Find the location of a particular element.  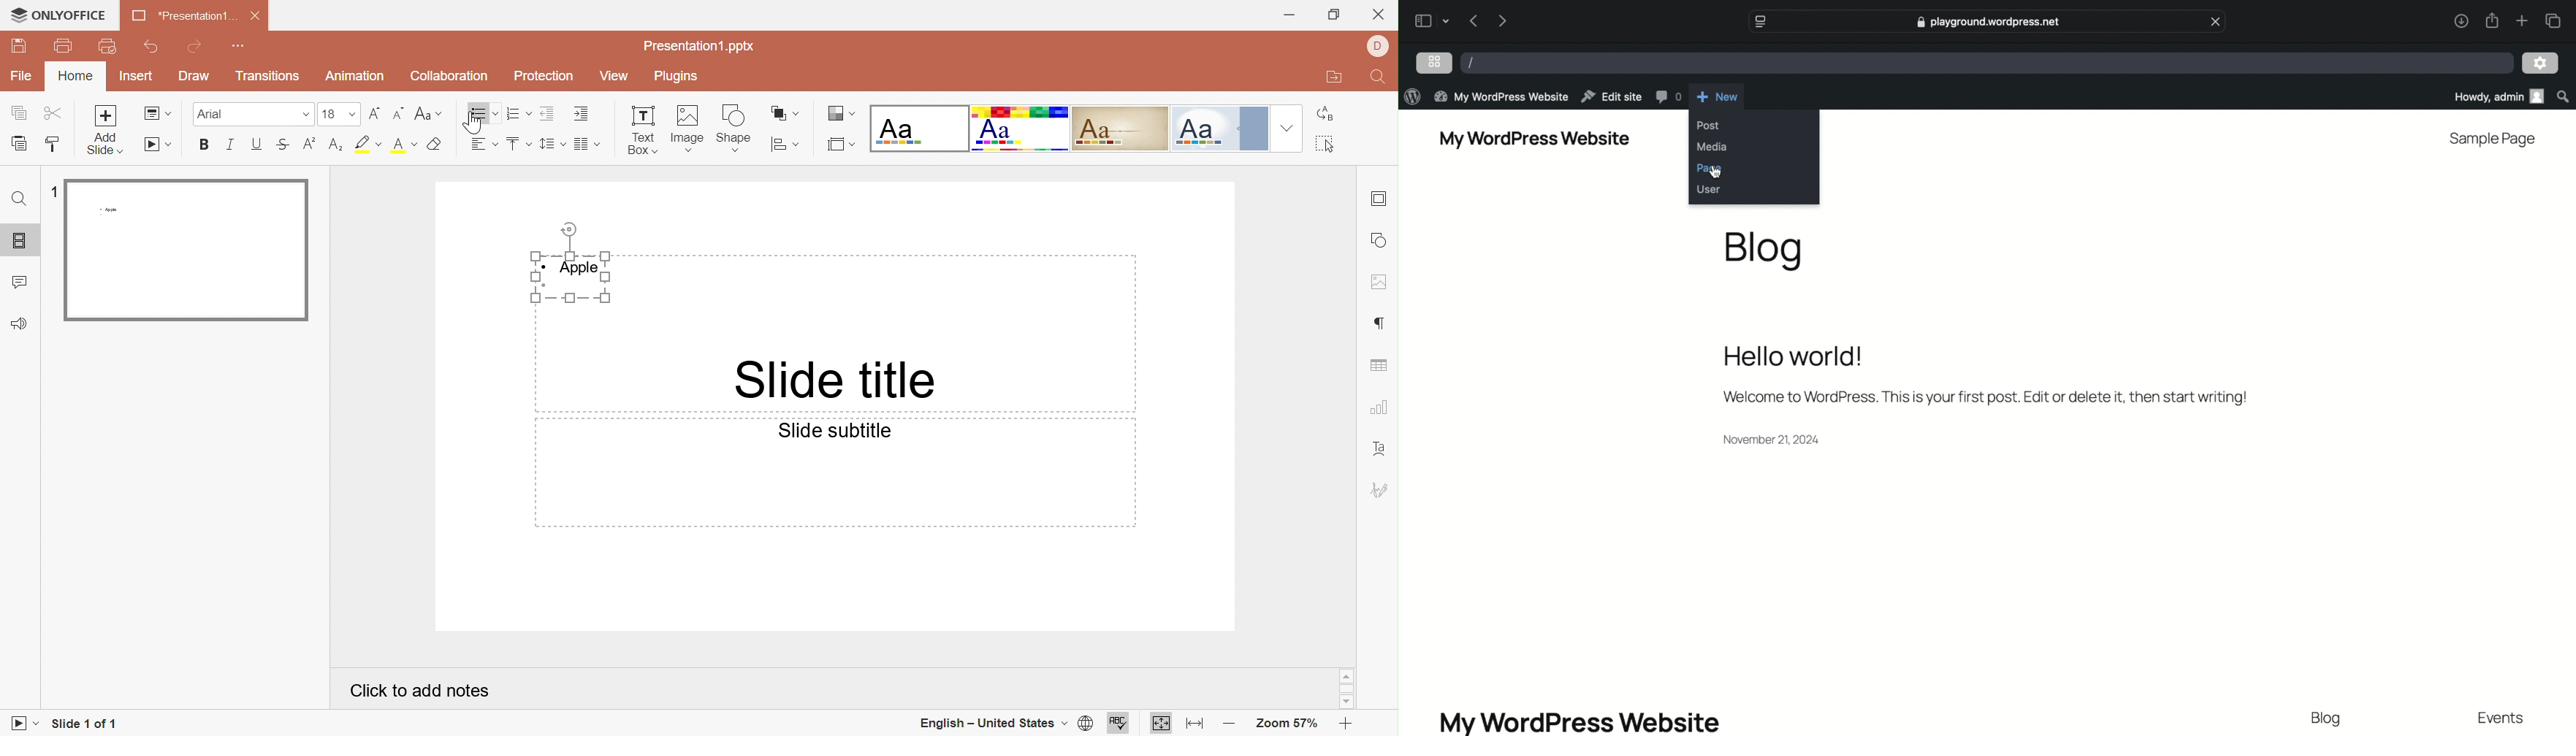

share is located at coordinates (2461, 22).